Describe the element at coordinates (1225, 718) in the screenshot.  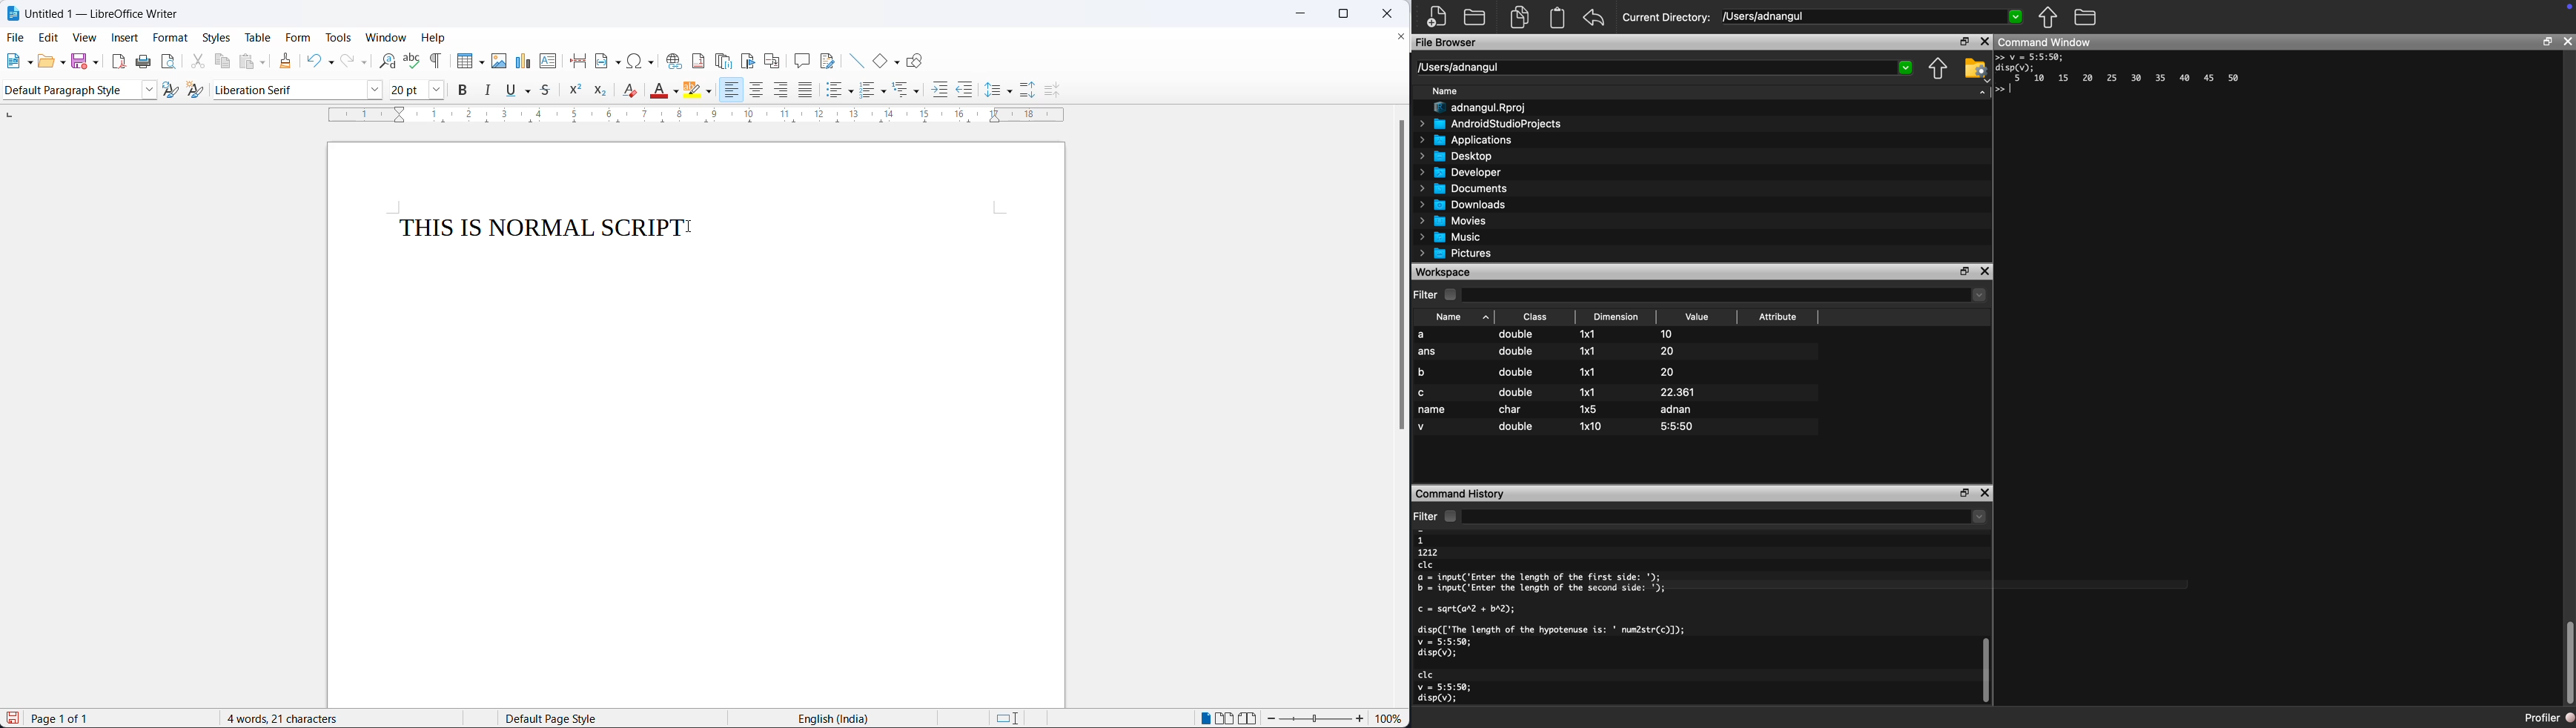
I see `multipage view` at that location.